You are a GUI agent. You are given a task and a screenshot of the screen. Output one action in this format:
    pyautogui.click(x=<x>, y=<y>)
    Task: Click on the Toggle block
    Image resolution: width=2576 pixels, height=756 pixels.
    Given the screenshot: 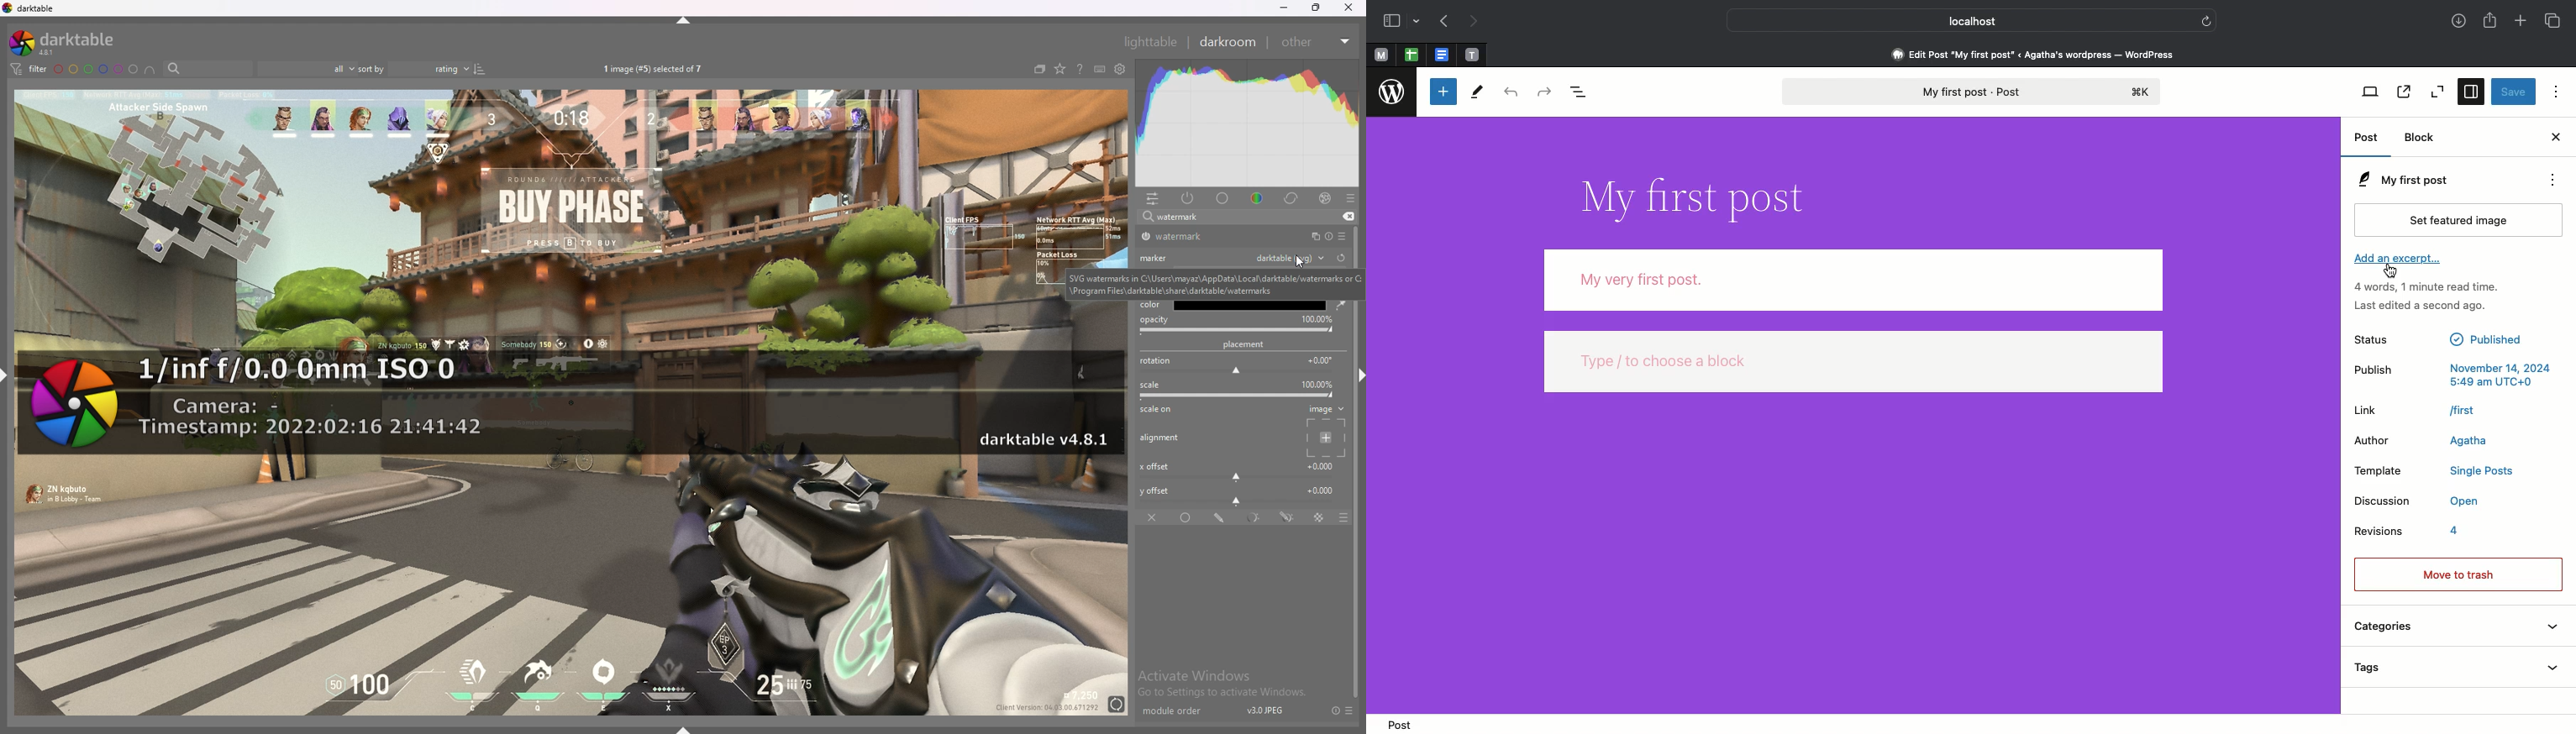 What is the action you would take?
    pyautogui.click(x=1441, y=92)
    